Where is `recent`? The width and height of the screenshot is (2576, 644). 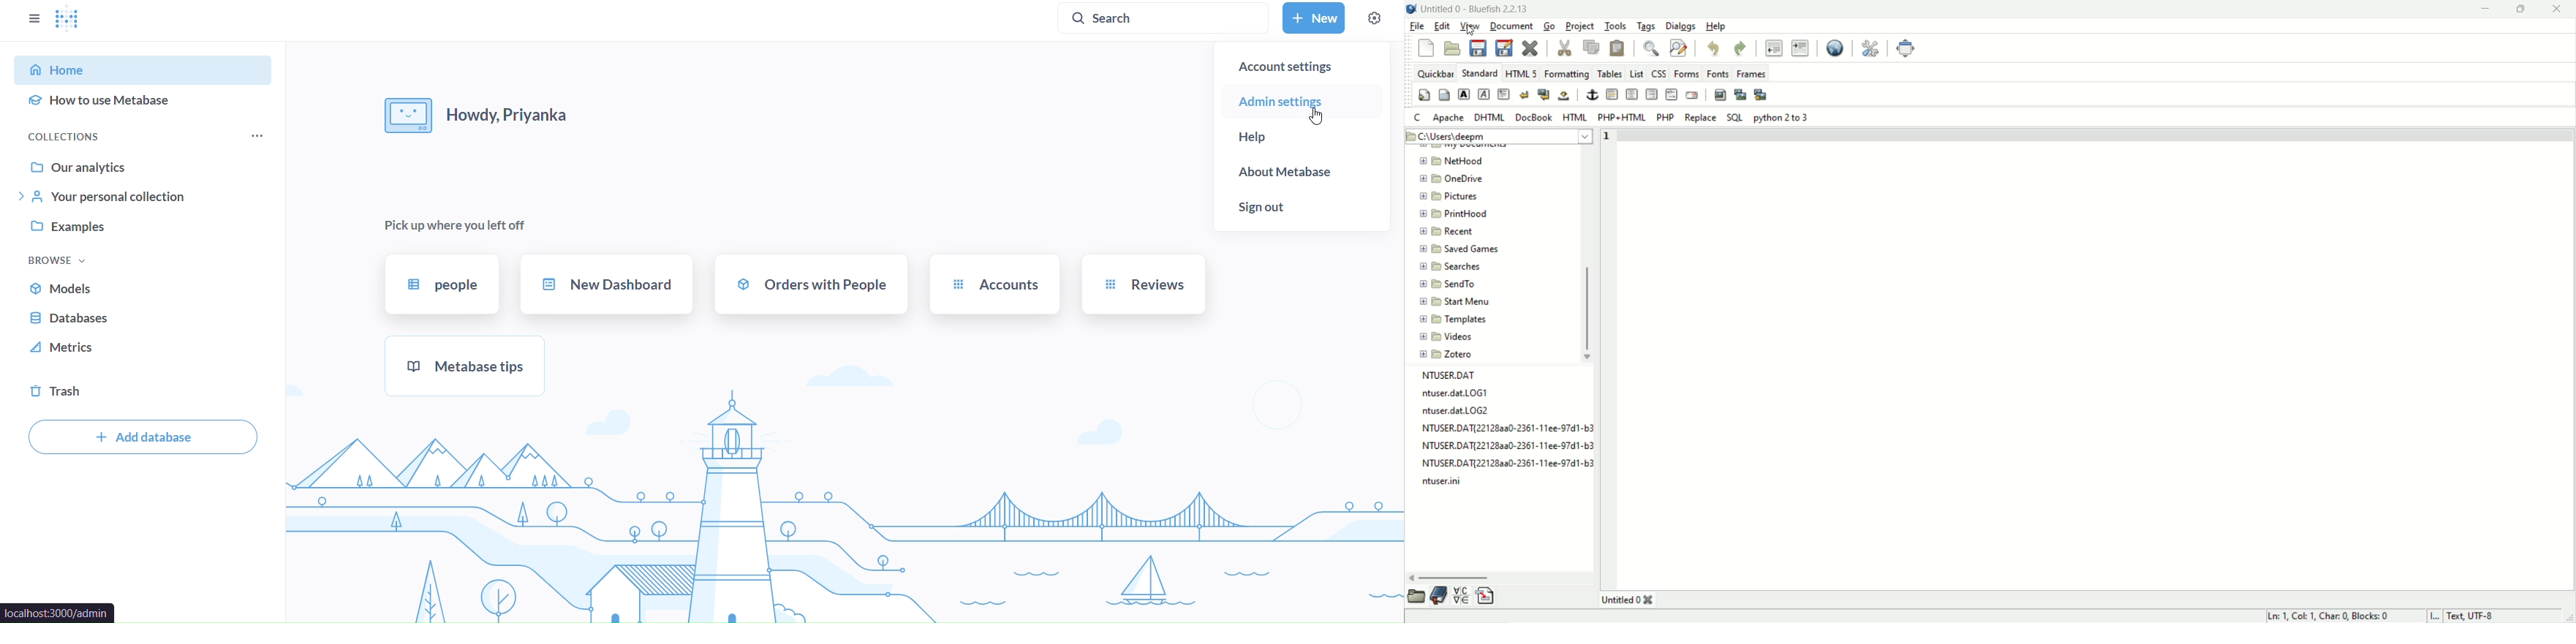
recent is located at coordinates (1447, 233).